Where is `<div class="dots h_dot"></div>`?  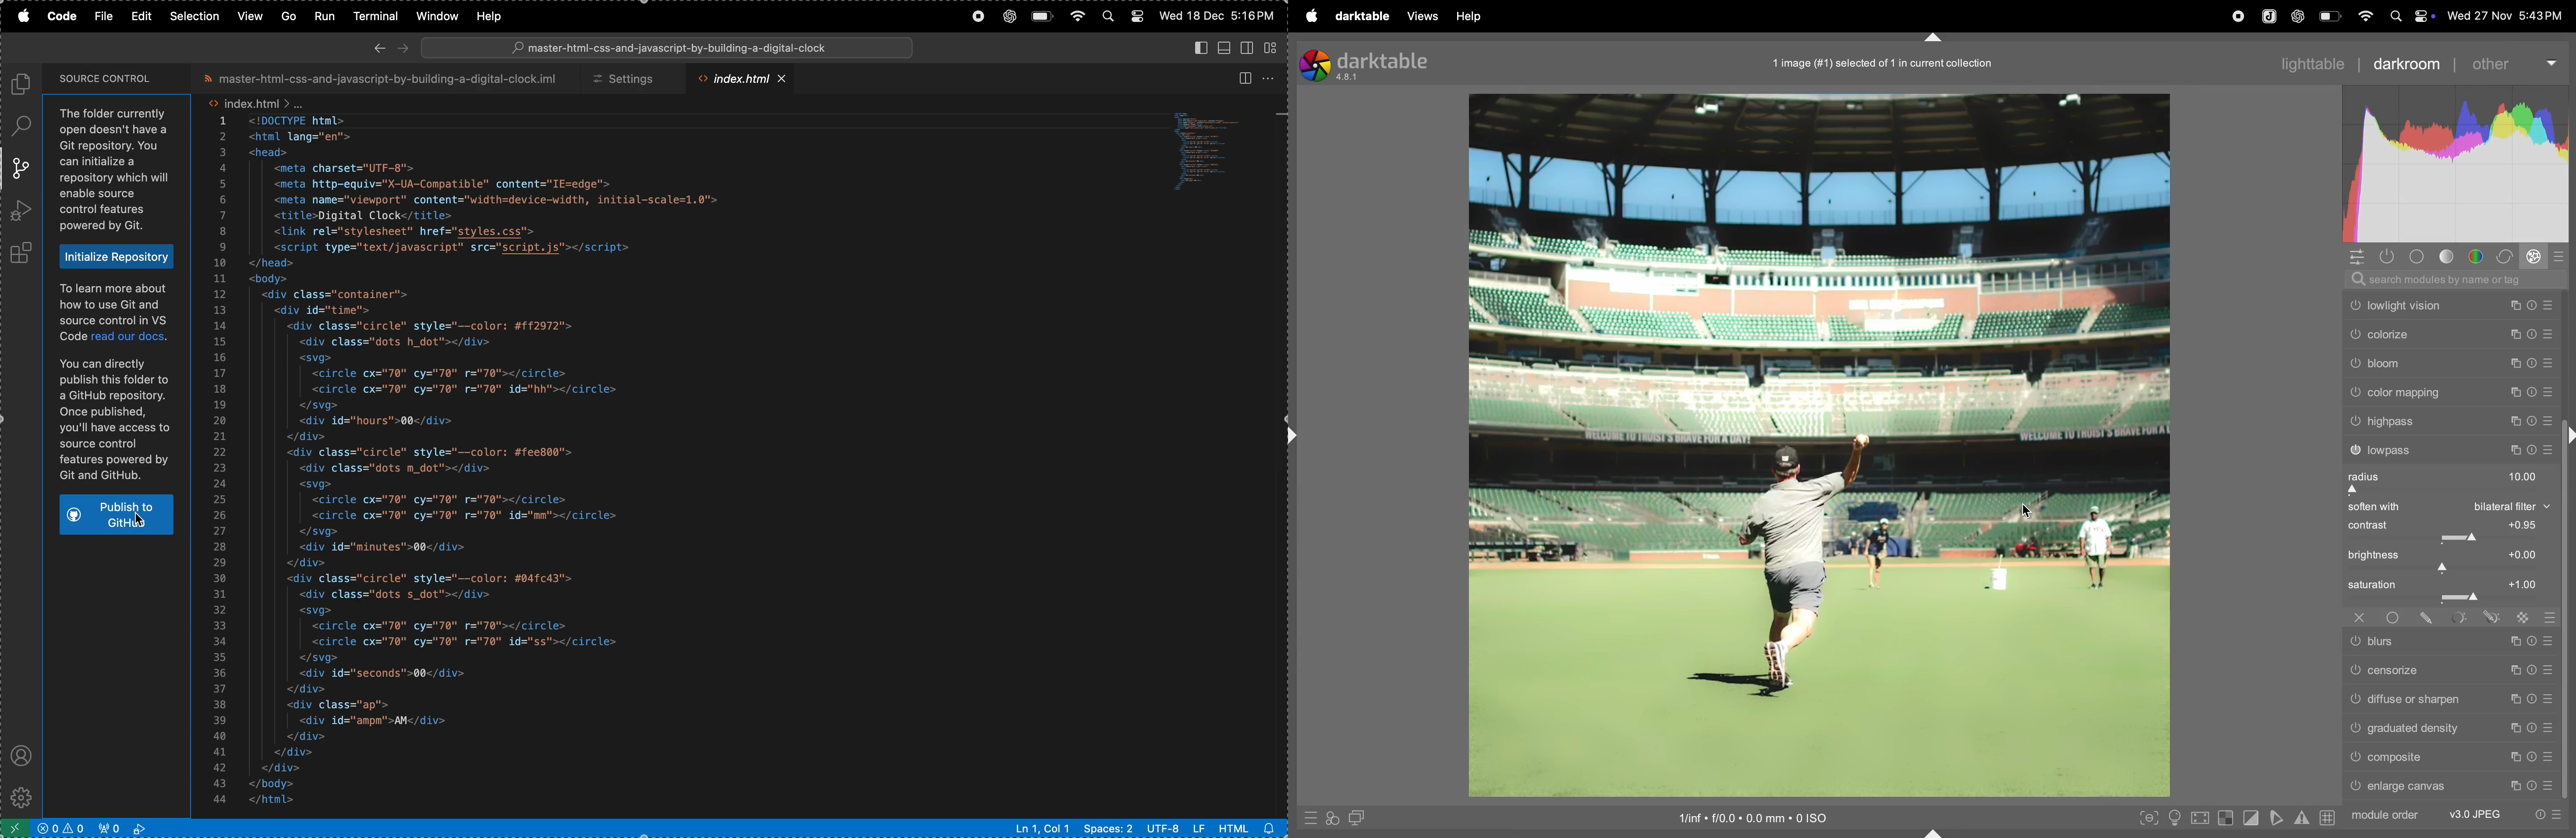 <div class="dots h_dot"></div> is located at coordinates (410, 342).